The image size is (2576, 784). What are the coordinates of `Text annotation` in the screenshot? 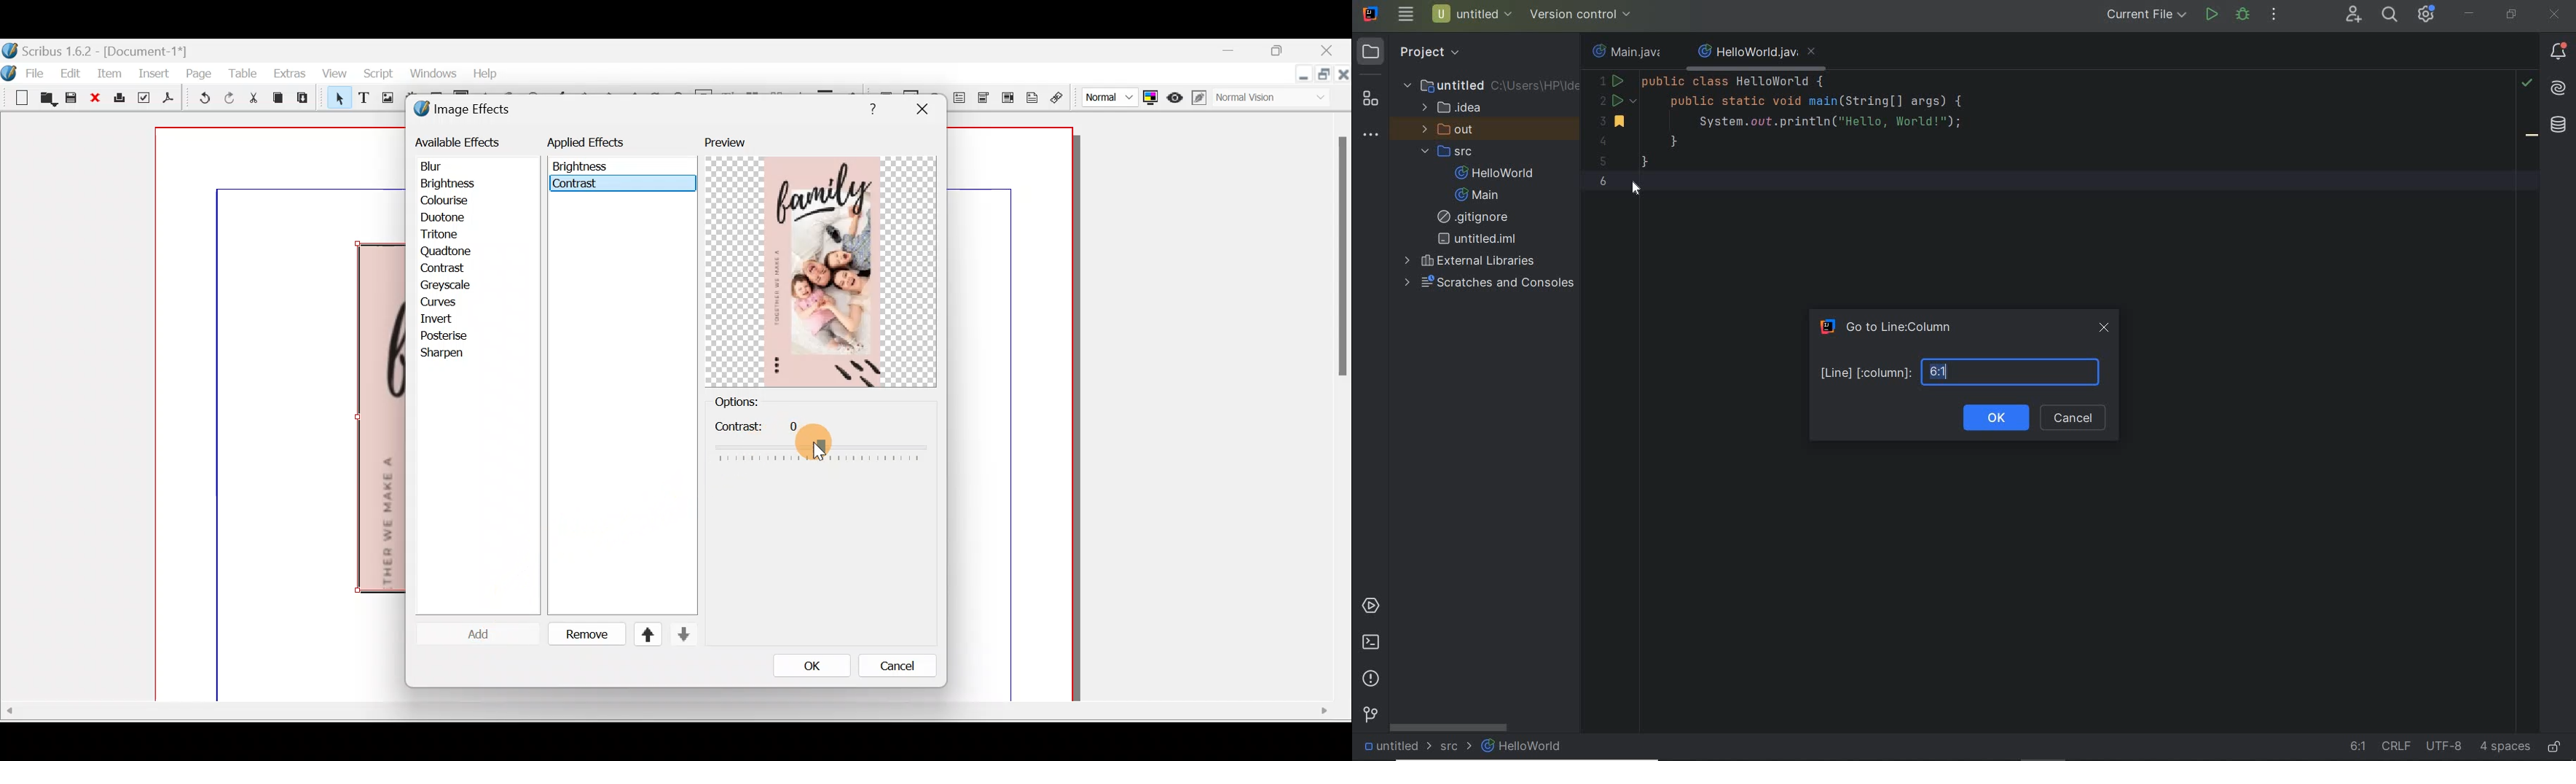 It's located at (1032, 96).